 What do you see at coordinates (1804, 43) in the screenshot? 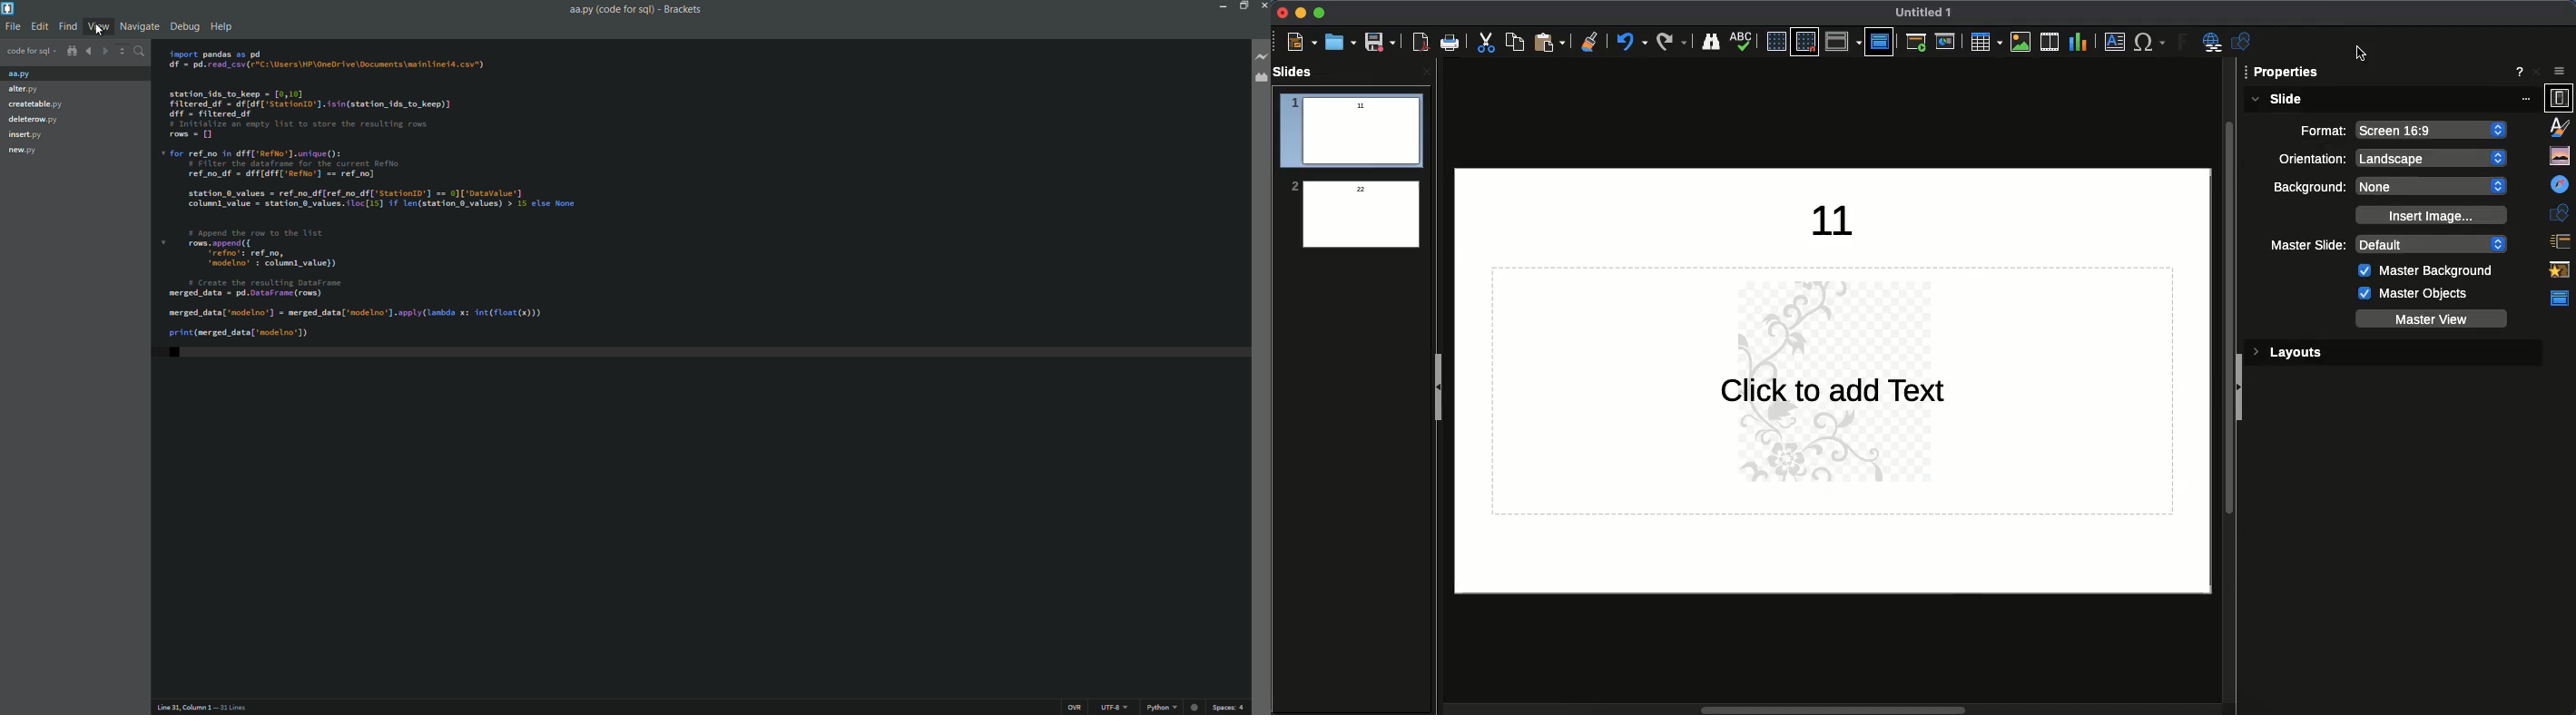
I see `Snap grid` at bounding box center [1804, 43].